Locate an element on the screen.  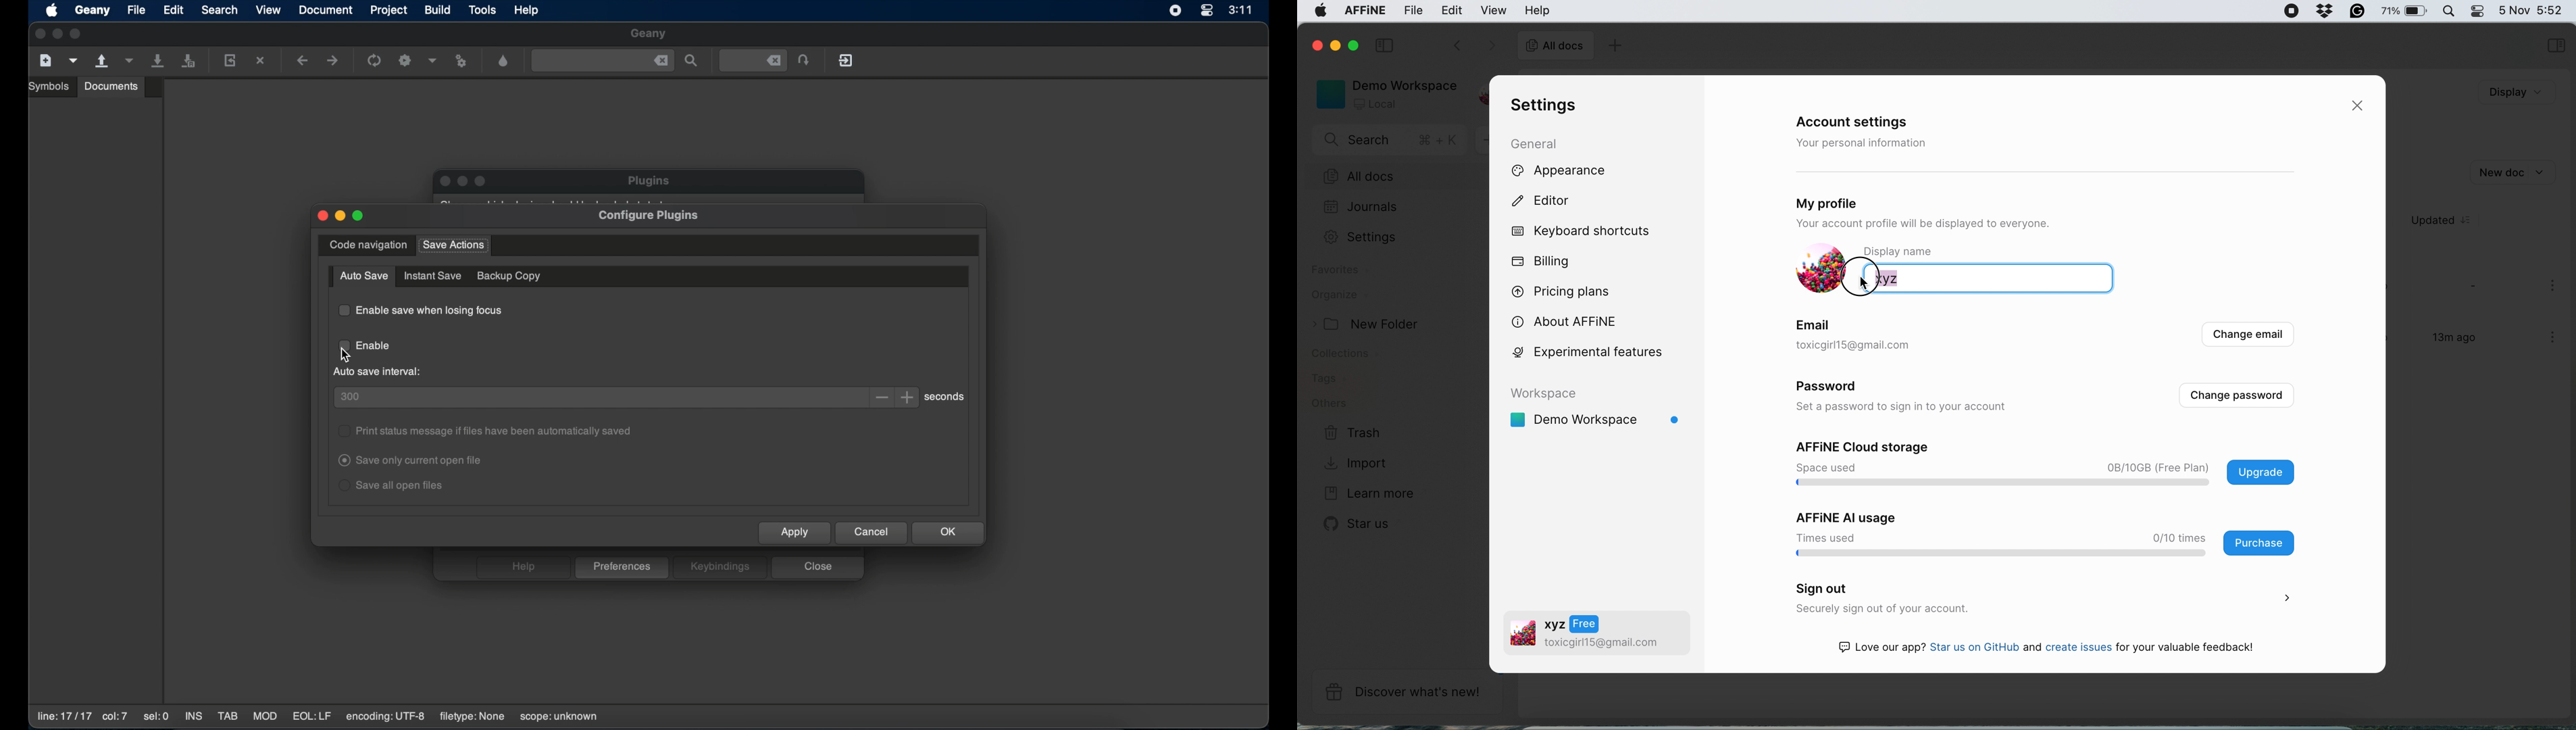
all docs is located at coordinates (1396, 177).